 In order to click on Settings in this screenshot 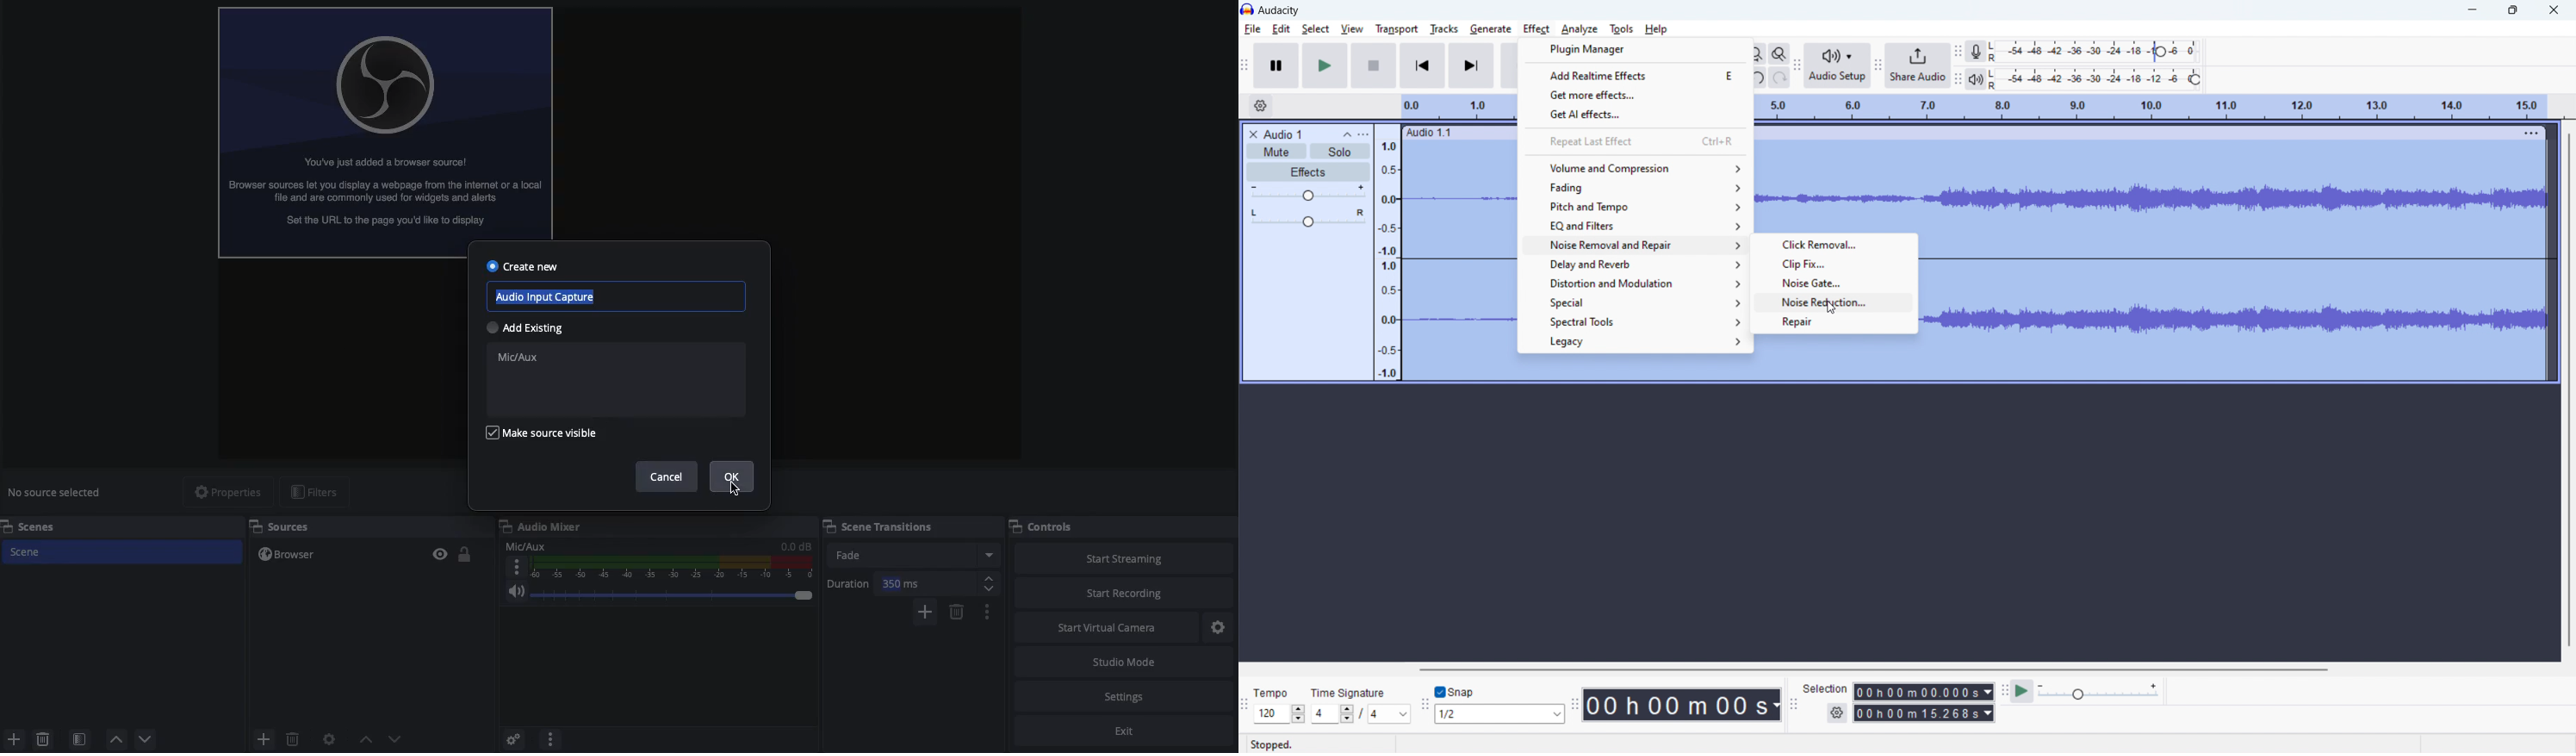, I will do `click(1219, 628)`.